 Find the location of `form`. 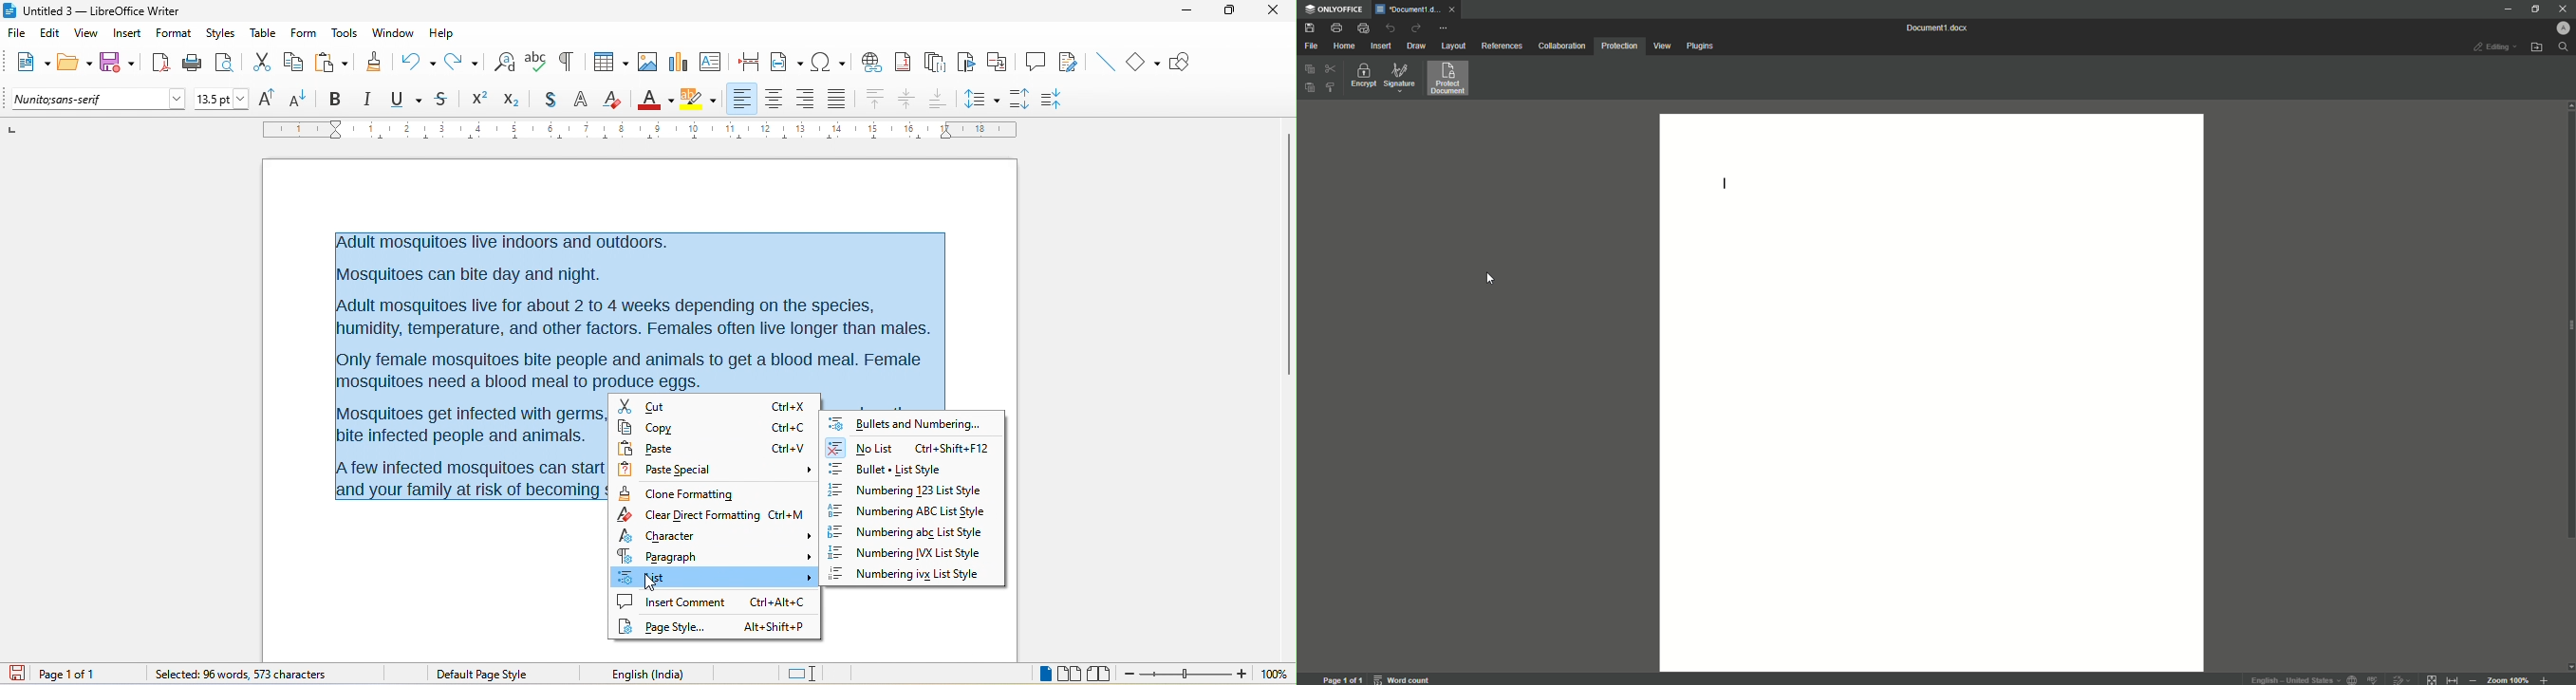

form is located at coordinates (305, 34).